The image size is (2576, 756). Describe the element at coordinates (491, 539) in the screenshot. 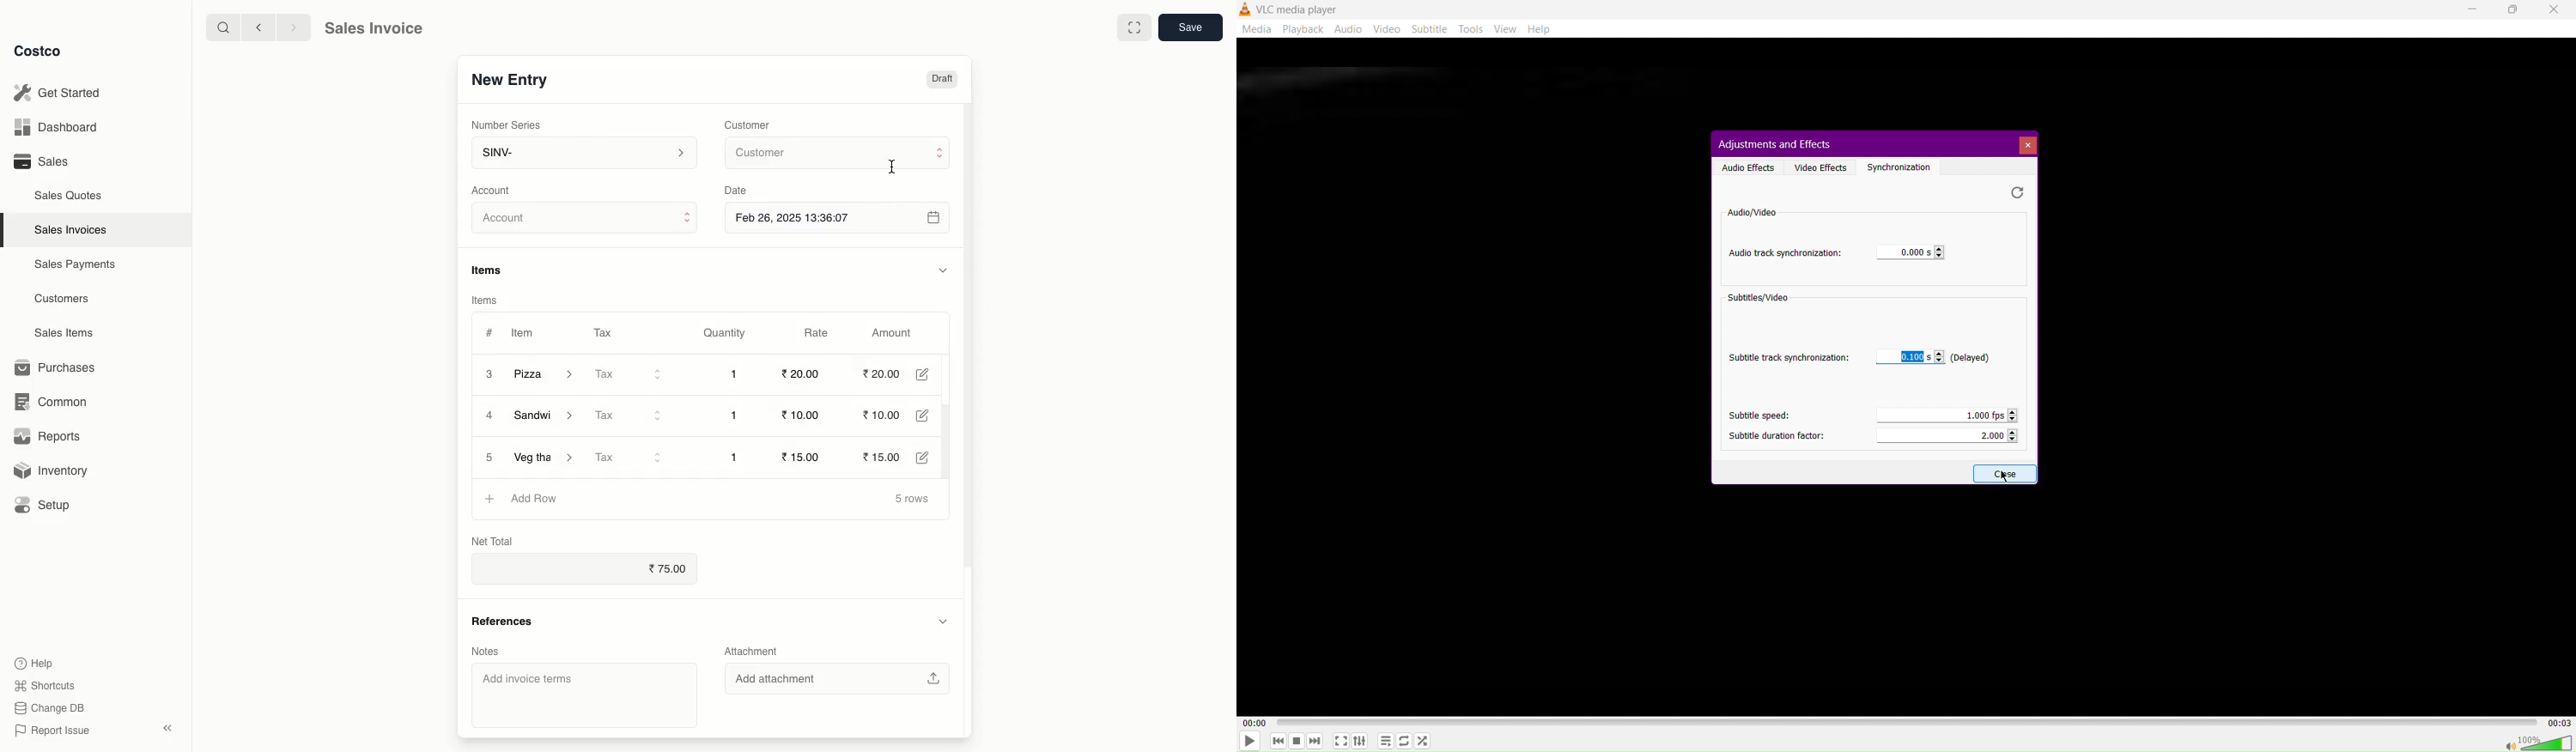

I see `Net Total` at that location.